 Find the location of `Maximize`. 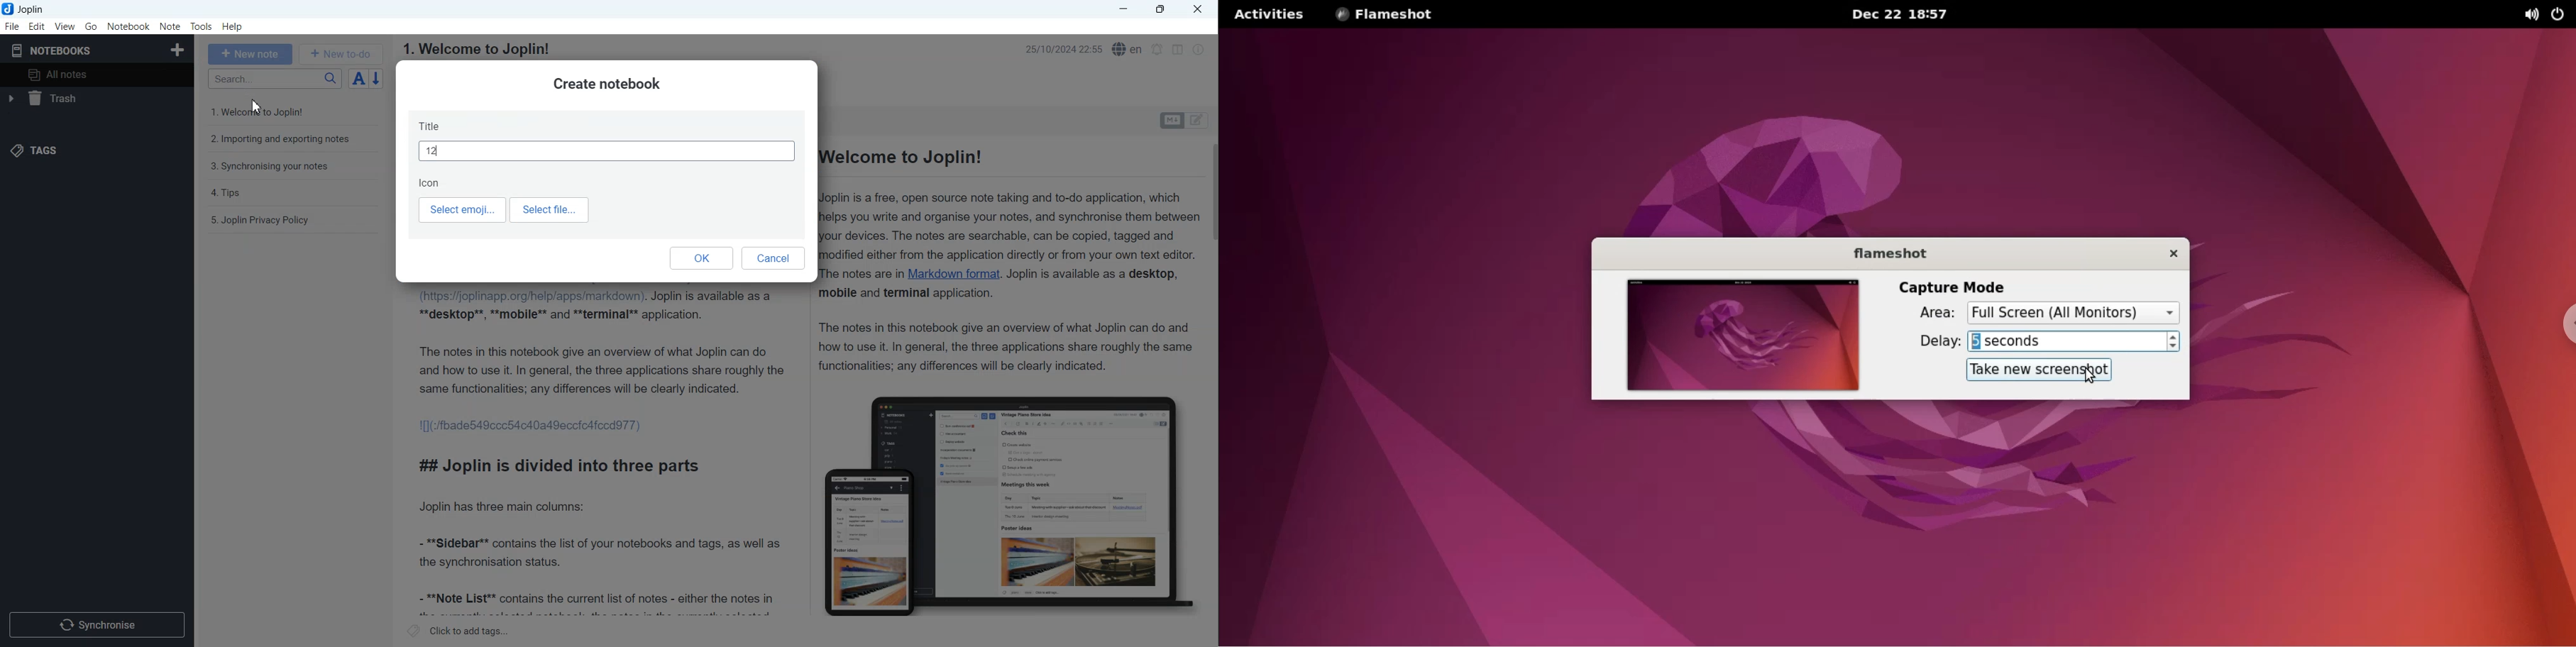

Maximize is located at coordinates (1163, 10).